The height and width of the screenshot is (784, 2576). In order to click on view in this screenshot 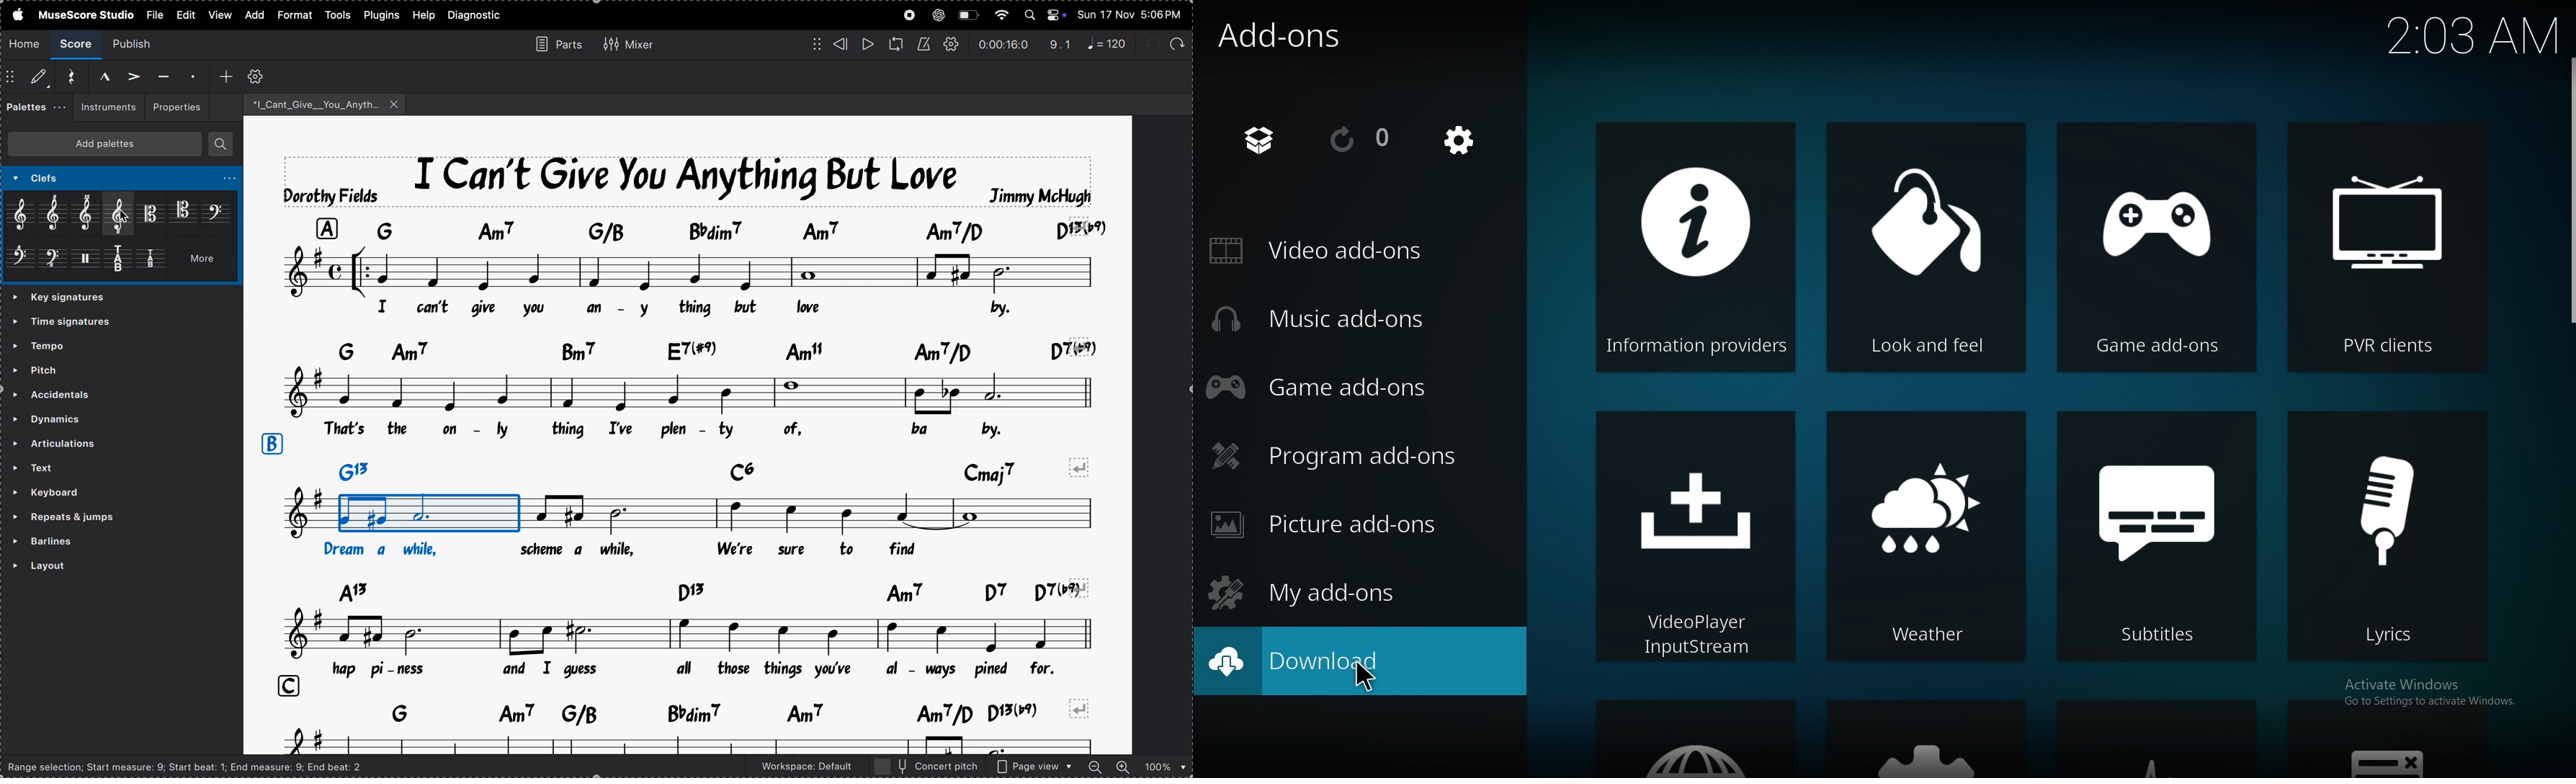, I will do `click(184, 15)`.